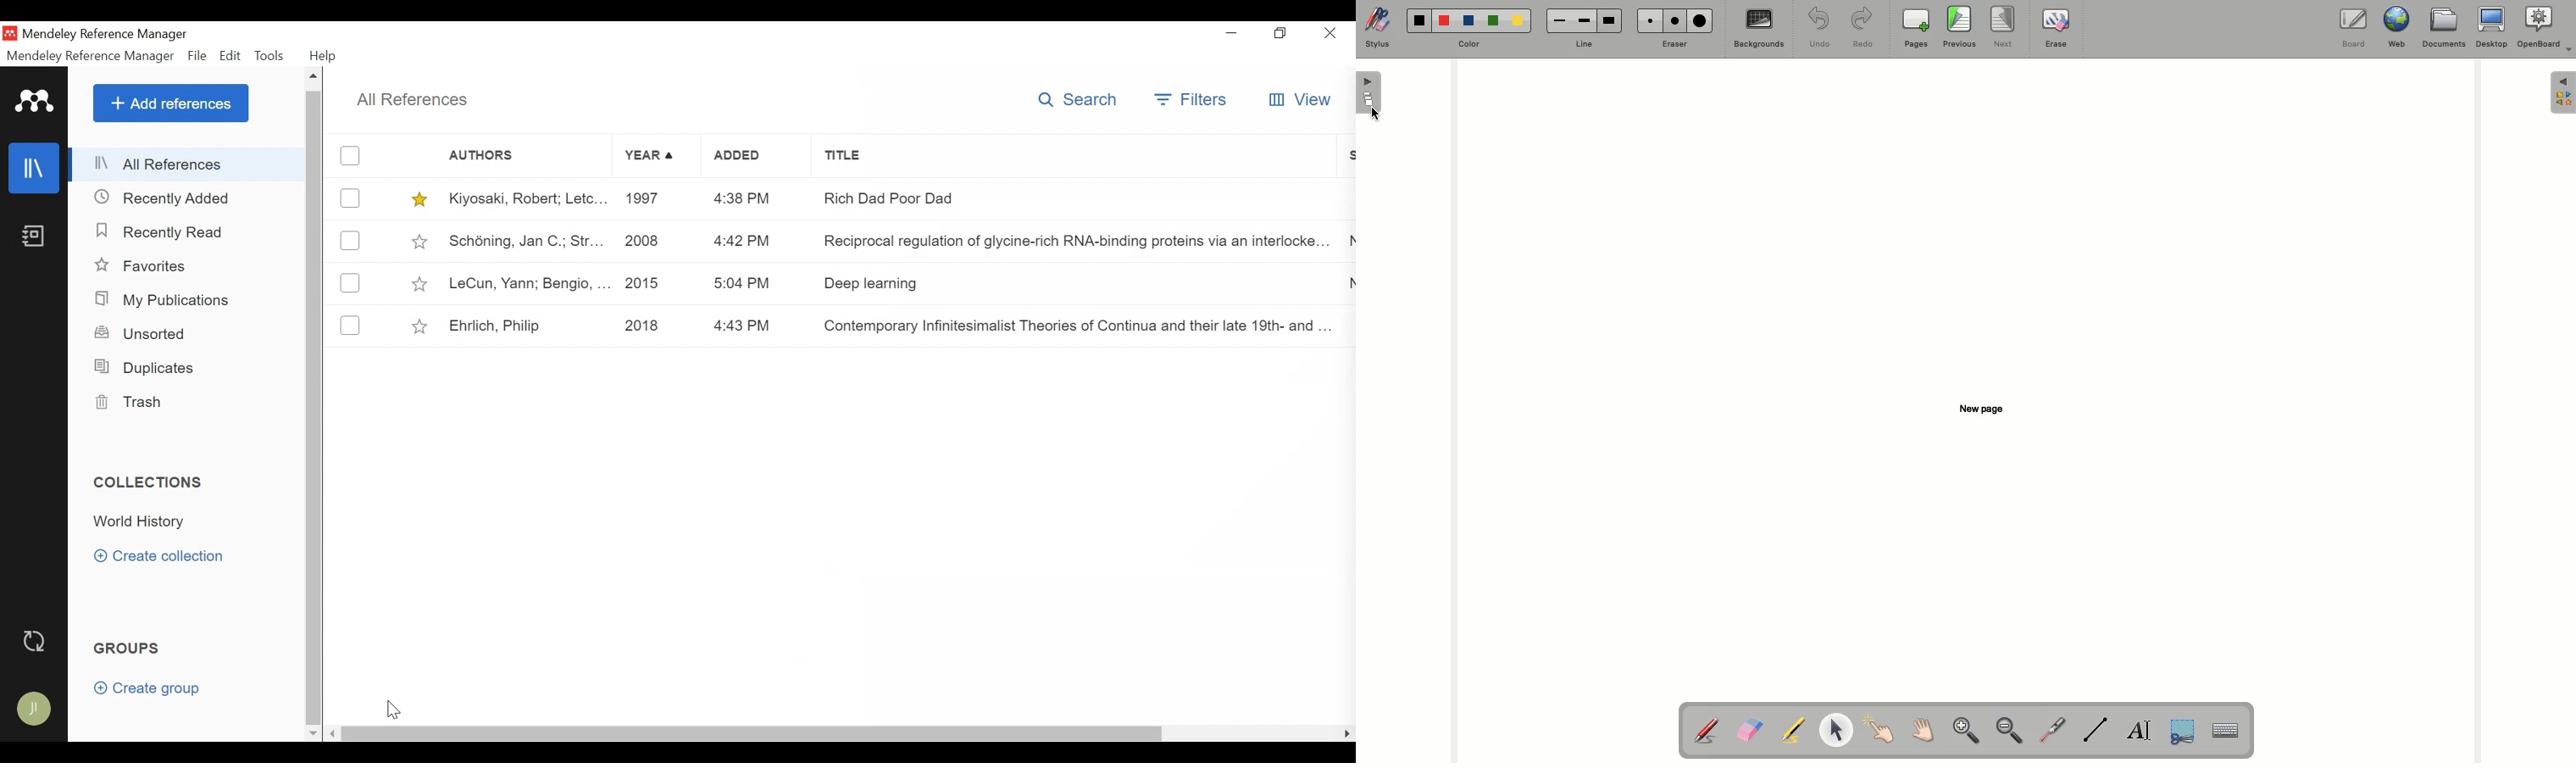 This screenshot has width=2576, height=784. I want to click on (un)select, so click(352, 155).